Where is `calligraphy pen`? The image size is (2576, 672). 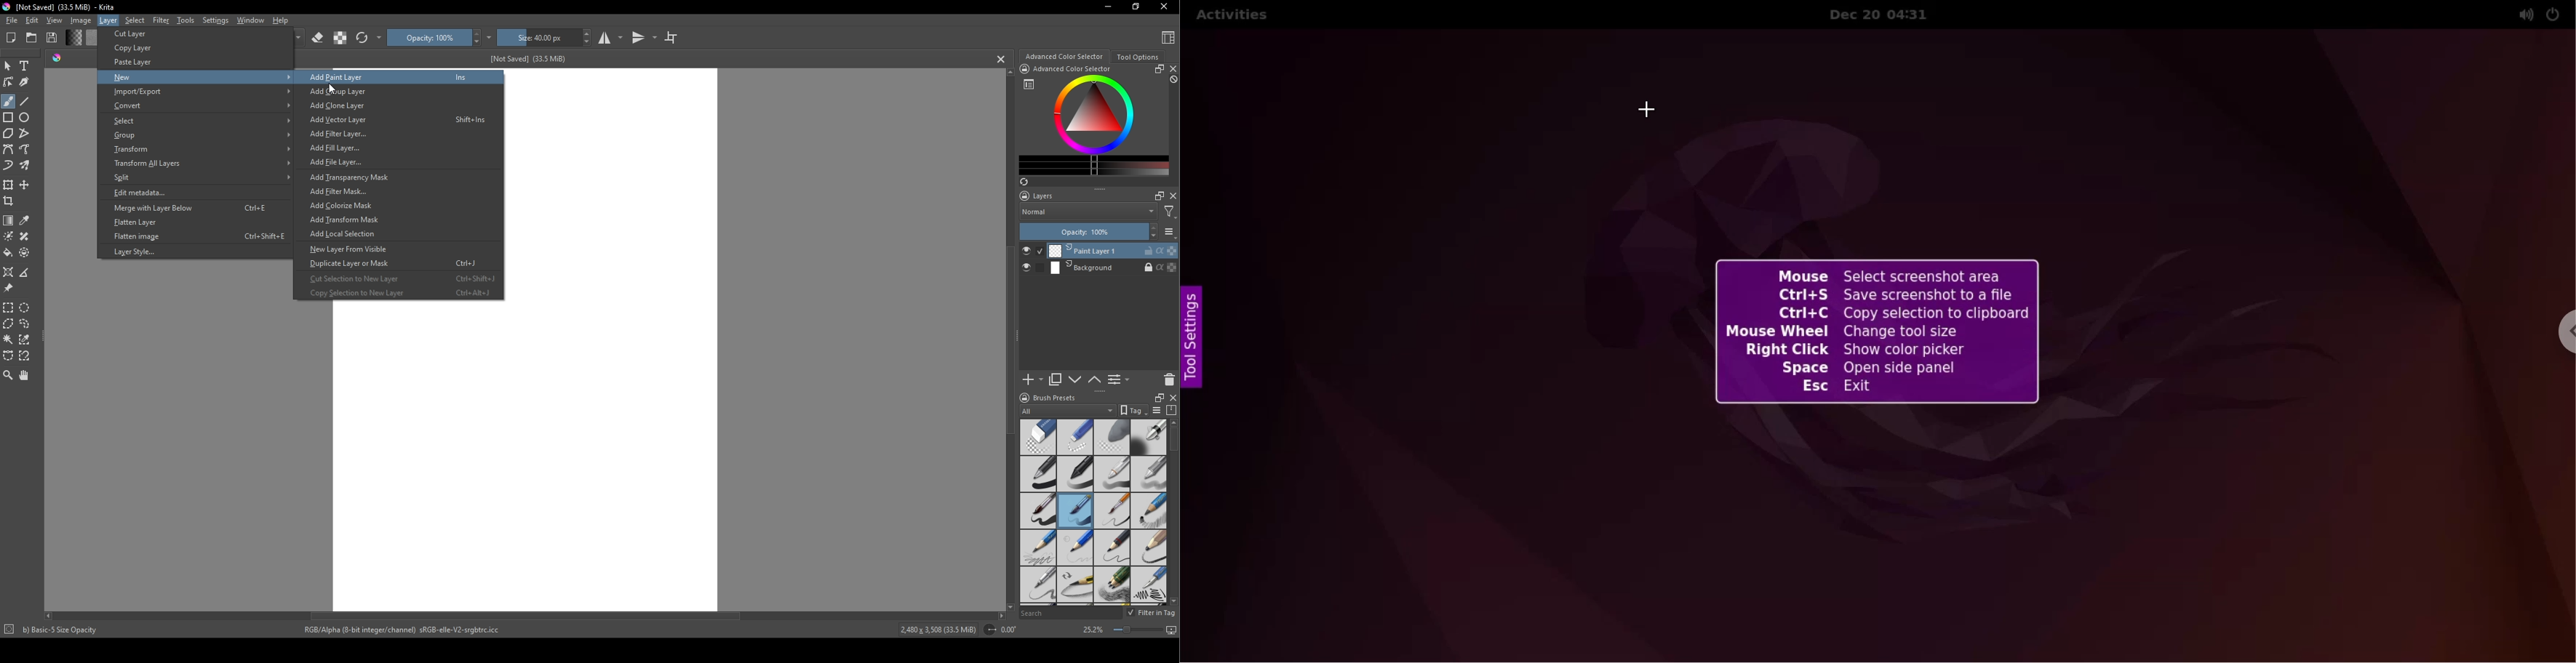 calligraphy pen is located at coordinates (1149, 586).